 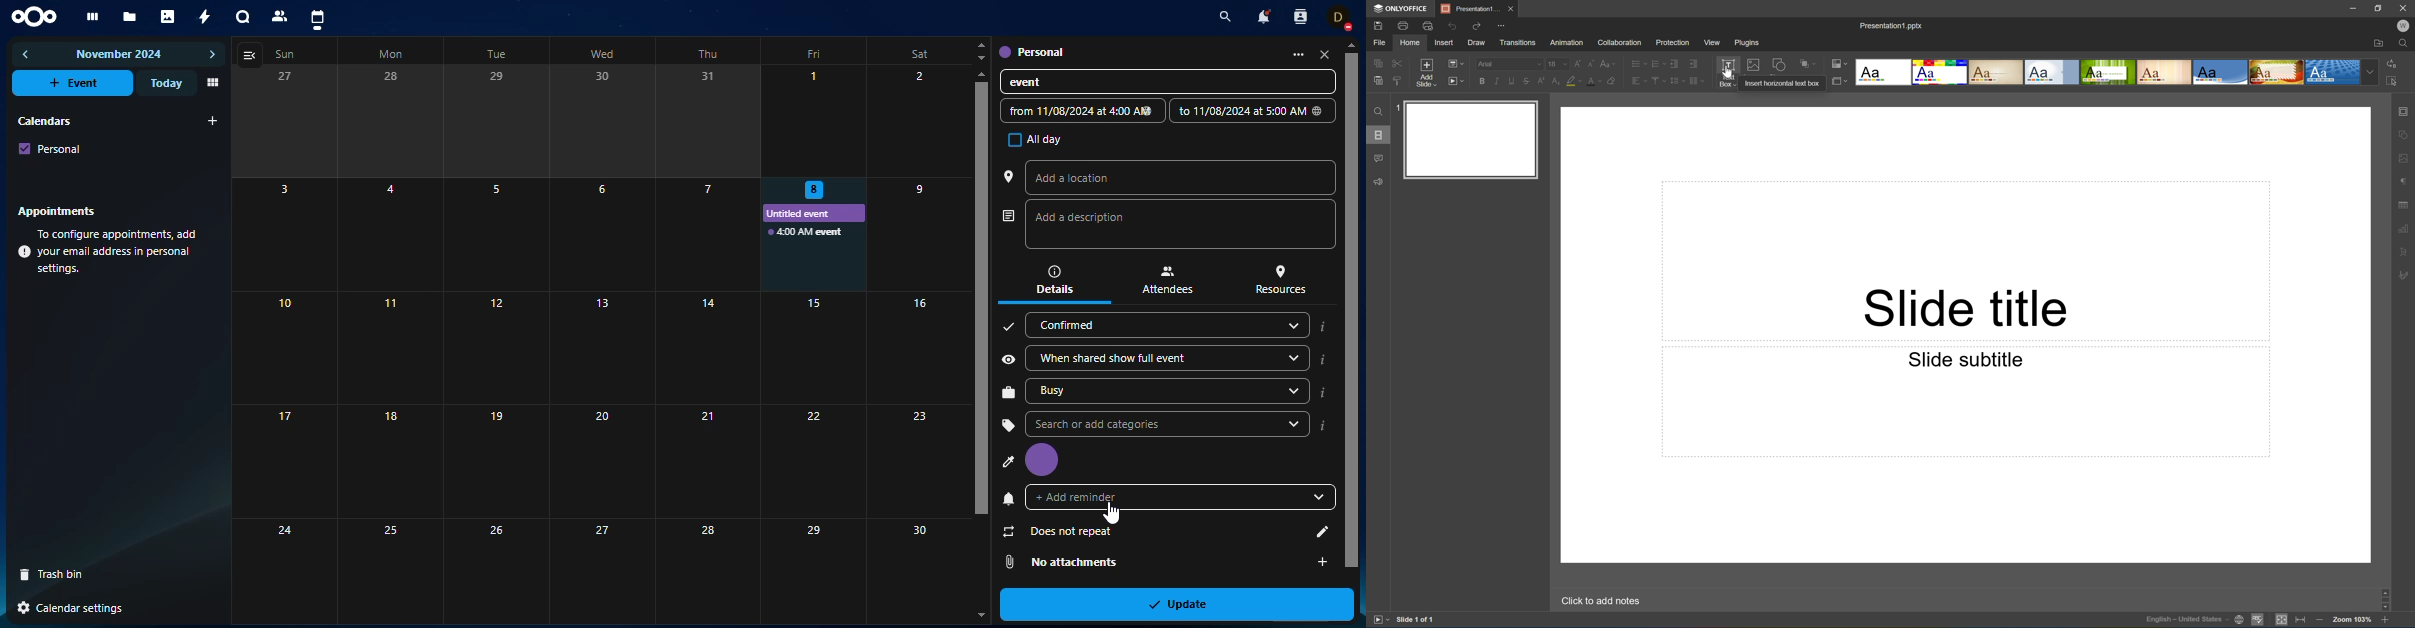 I want to click on description, so click(x=1094, y=220).